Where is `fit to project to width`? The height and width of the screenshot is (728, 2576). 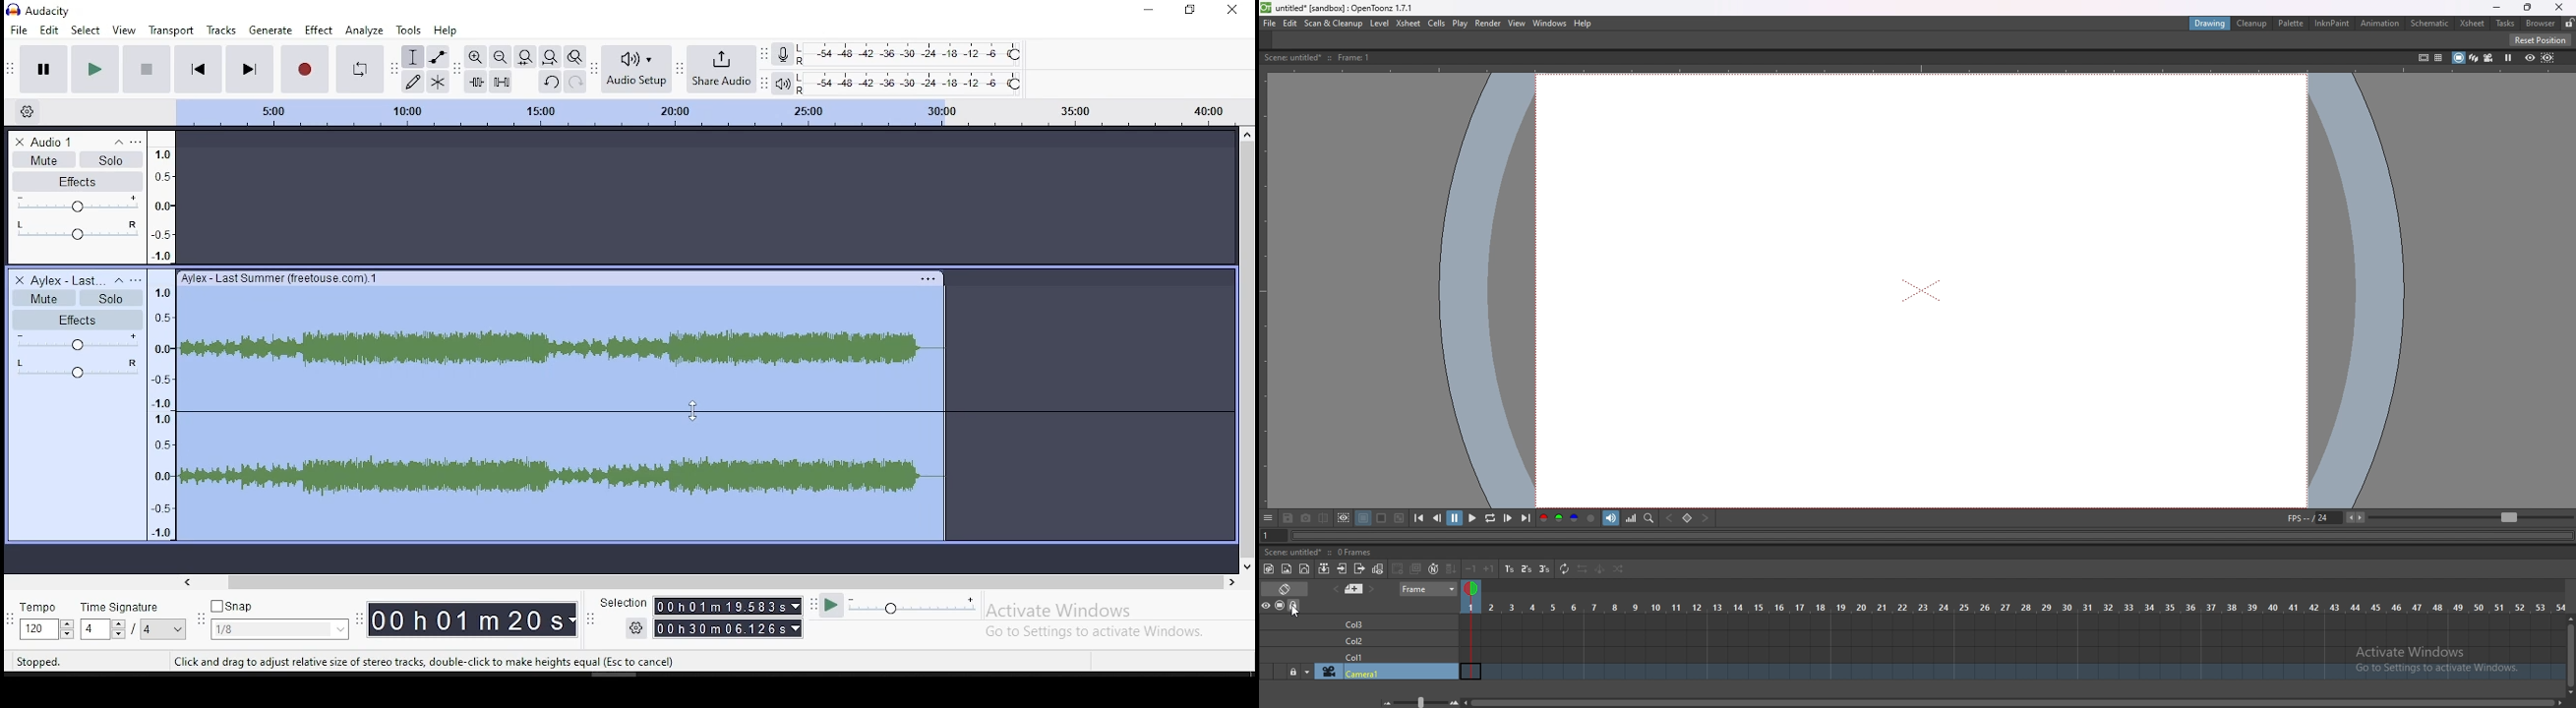 fit to project to width is located at coordinates (550, 56).